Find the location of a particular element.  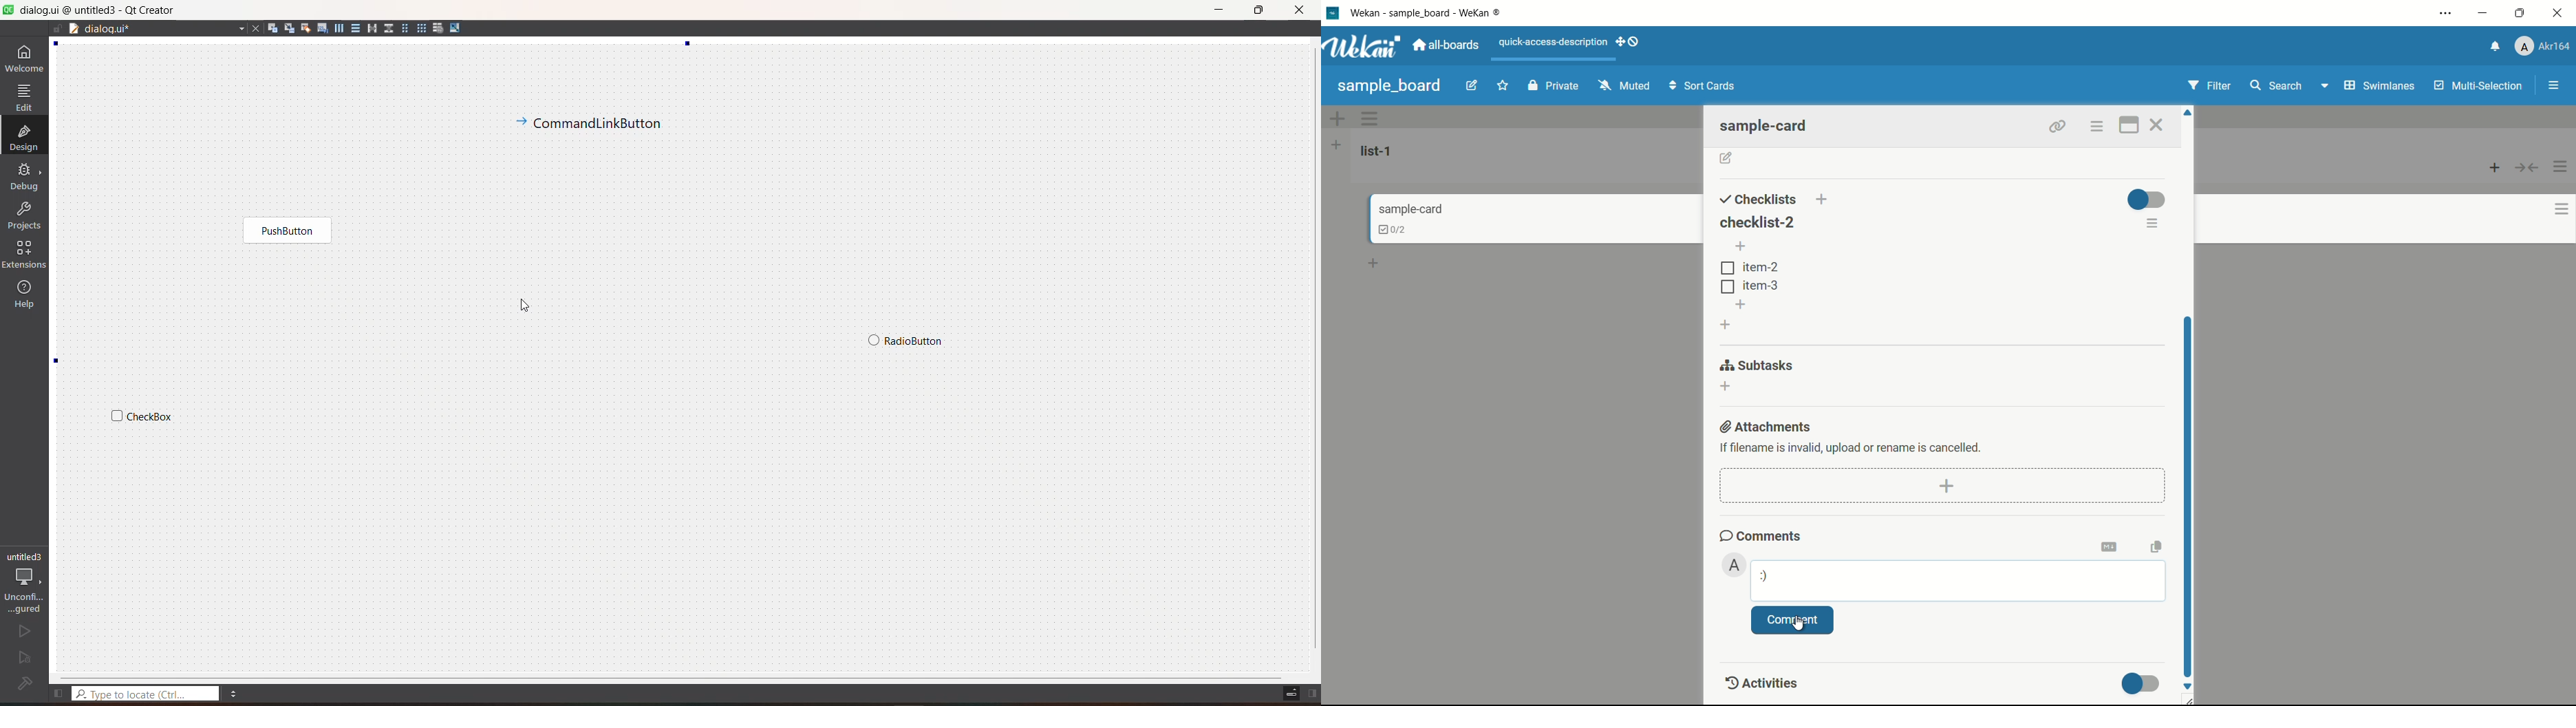

swimlanes is located at coordinates (2379, 85).